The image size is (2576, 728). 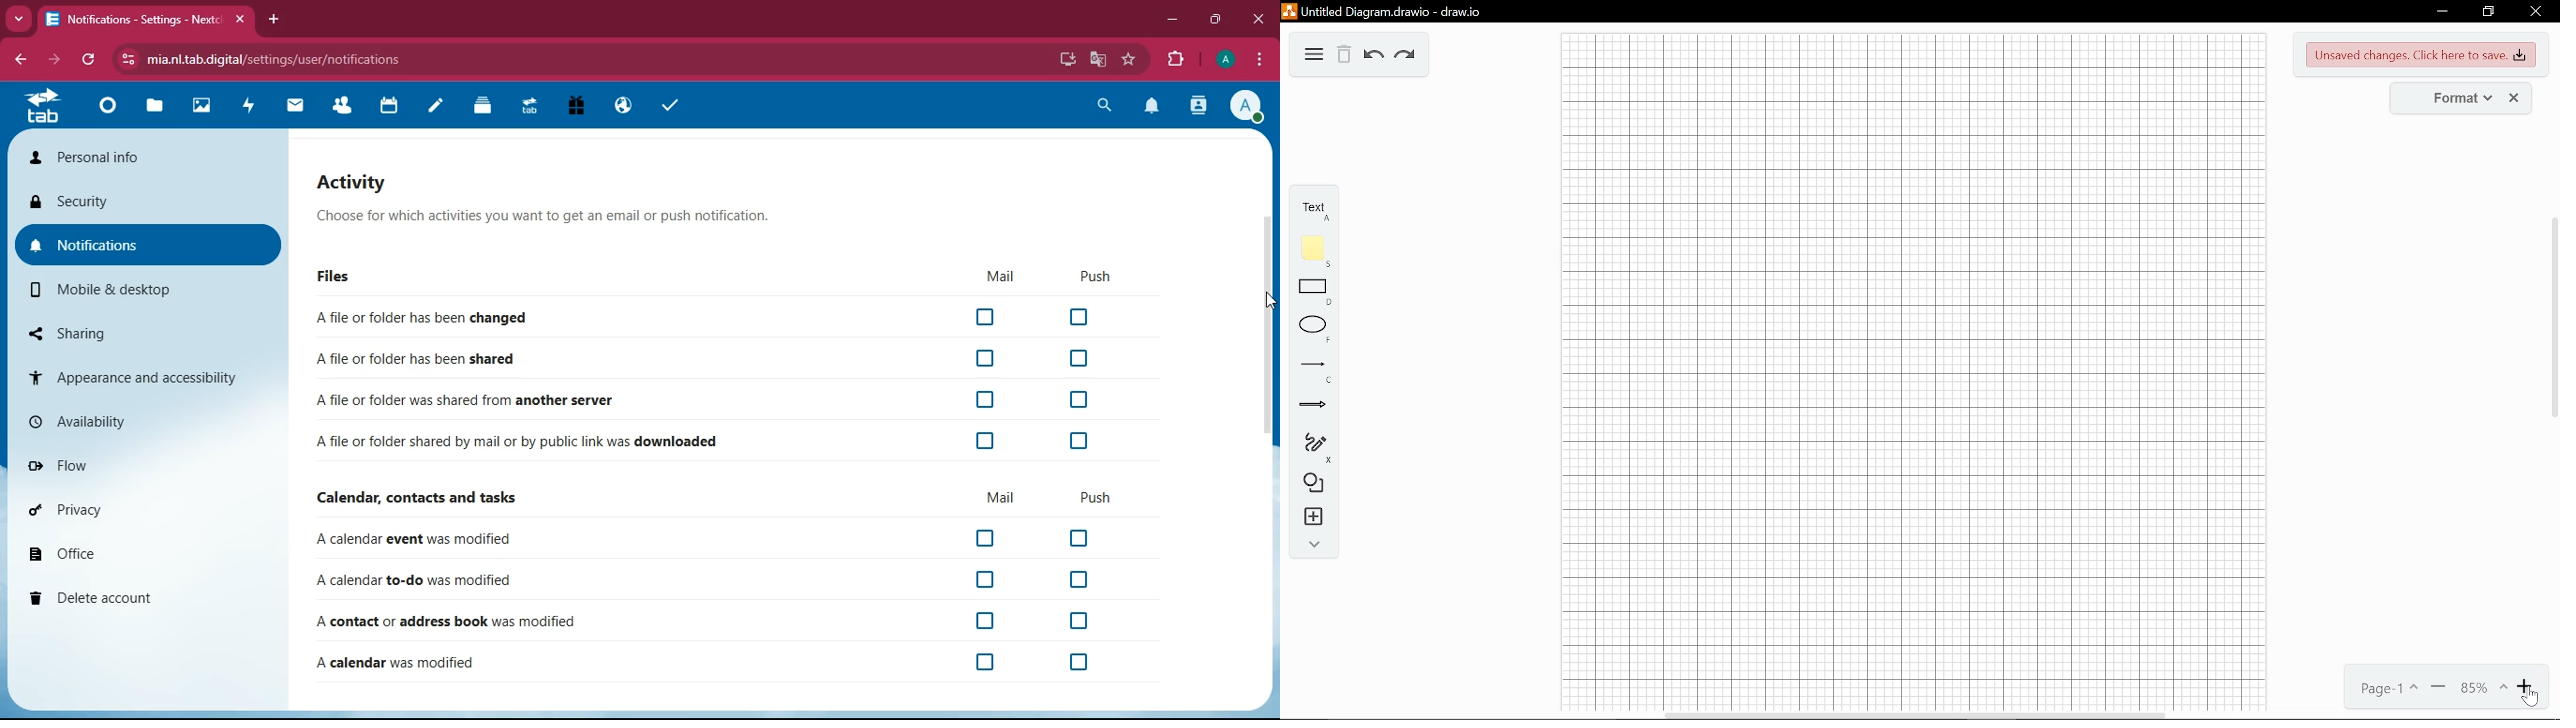 I want to click on tab, so click(x=47, y=107).